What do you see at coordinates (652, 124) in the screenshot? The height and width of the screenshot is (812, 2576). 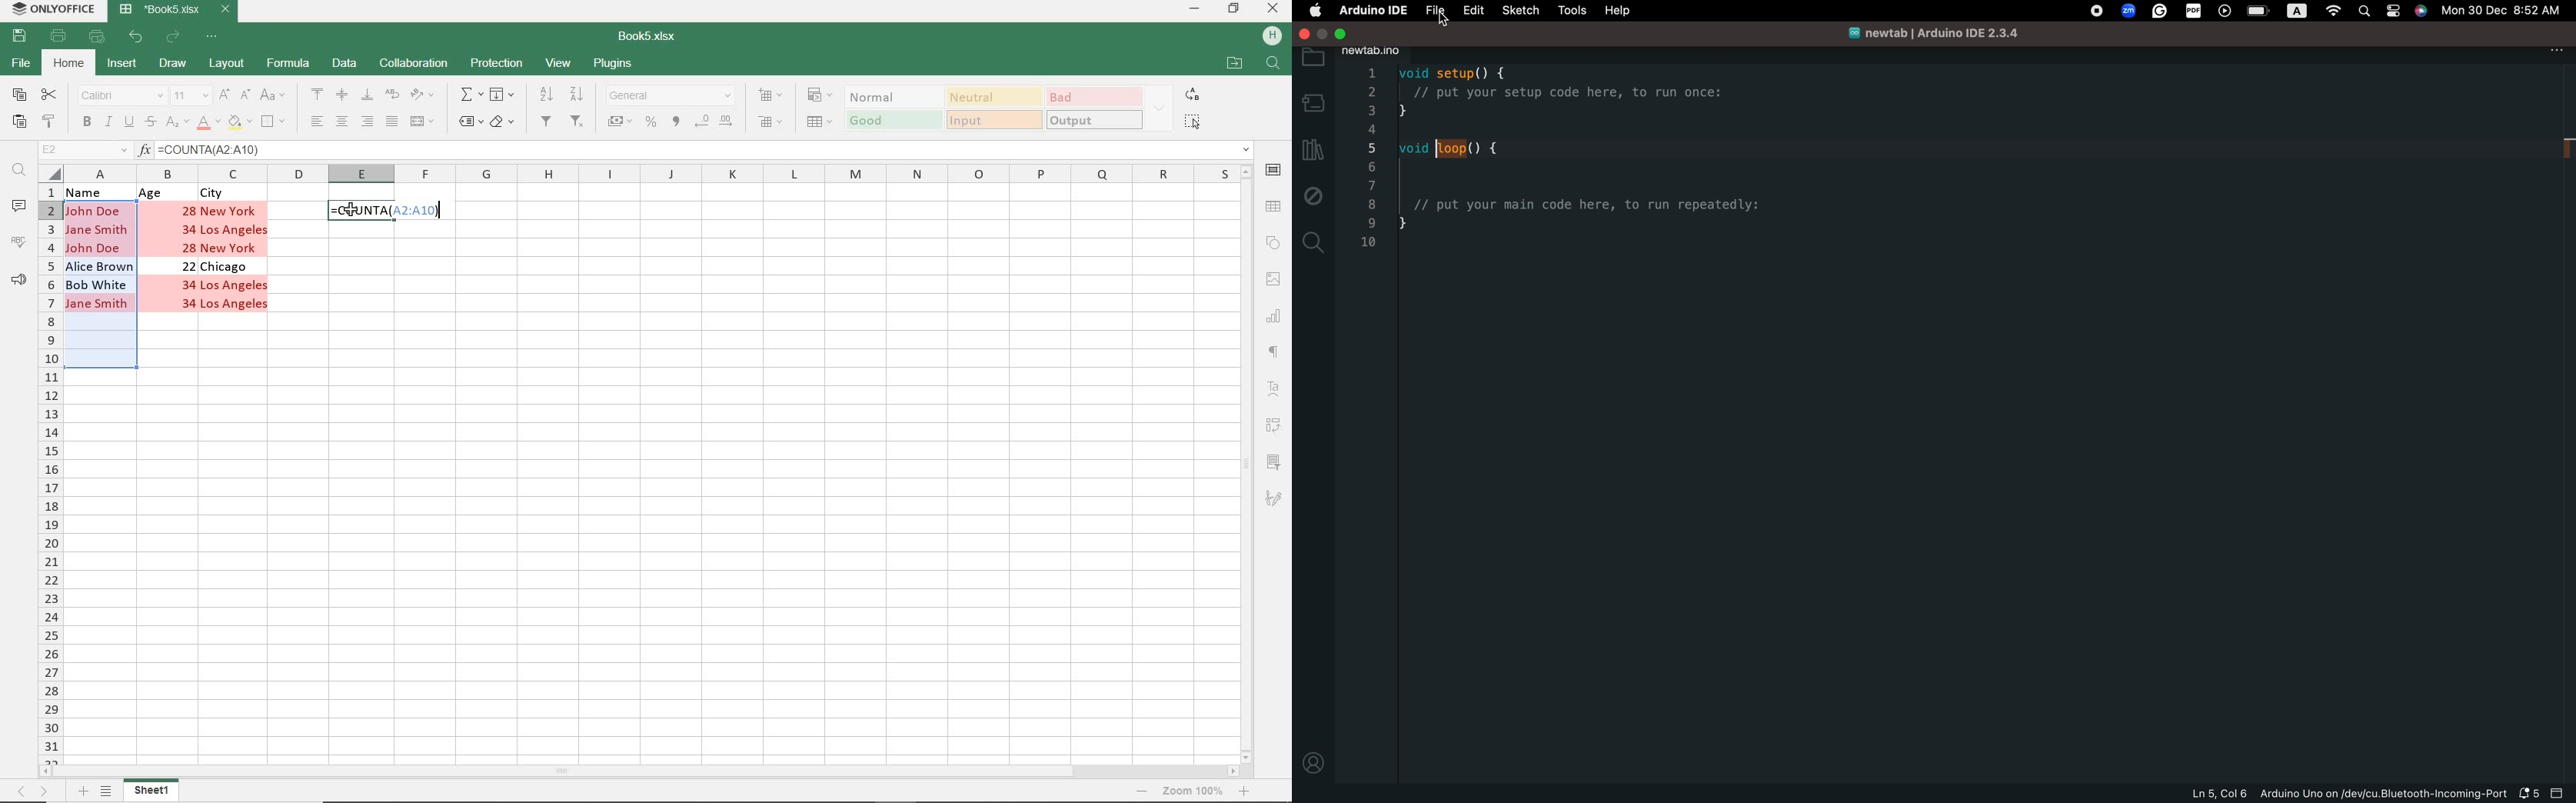 I see `PERCENT STYLE` at bounding box center [652, 124].